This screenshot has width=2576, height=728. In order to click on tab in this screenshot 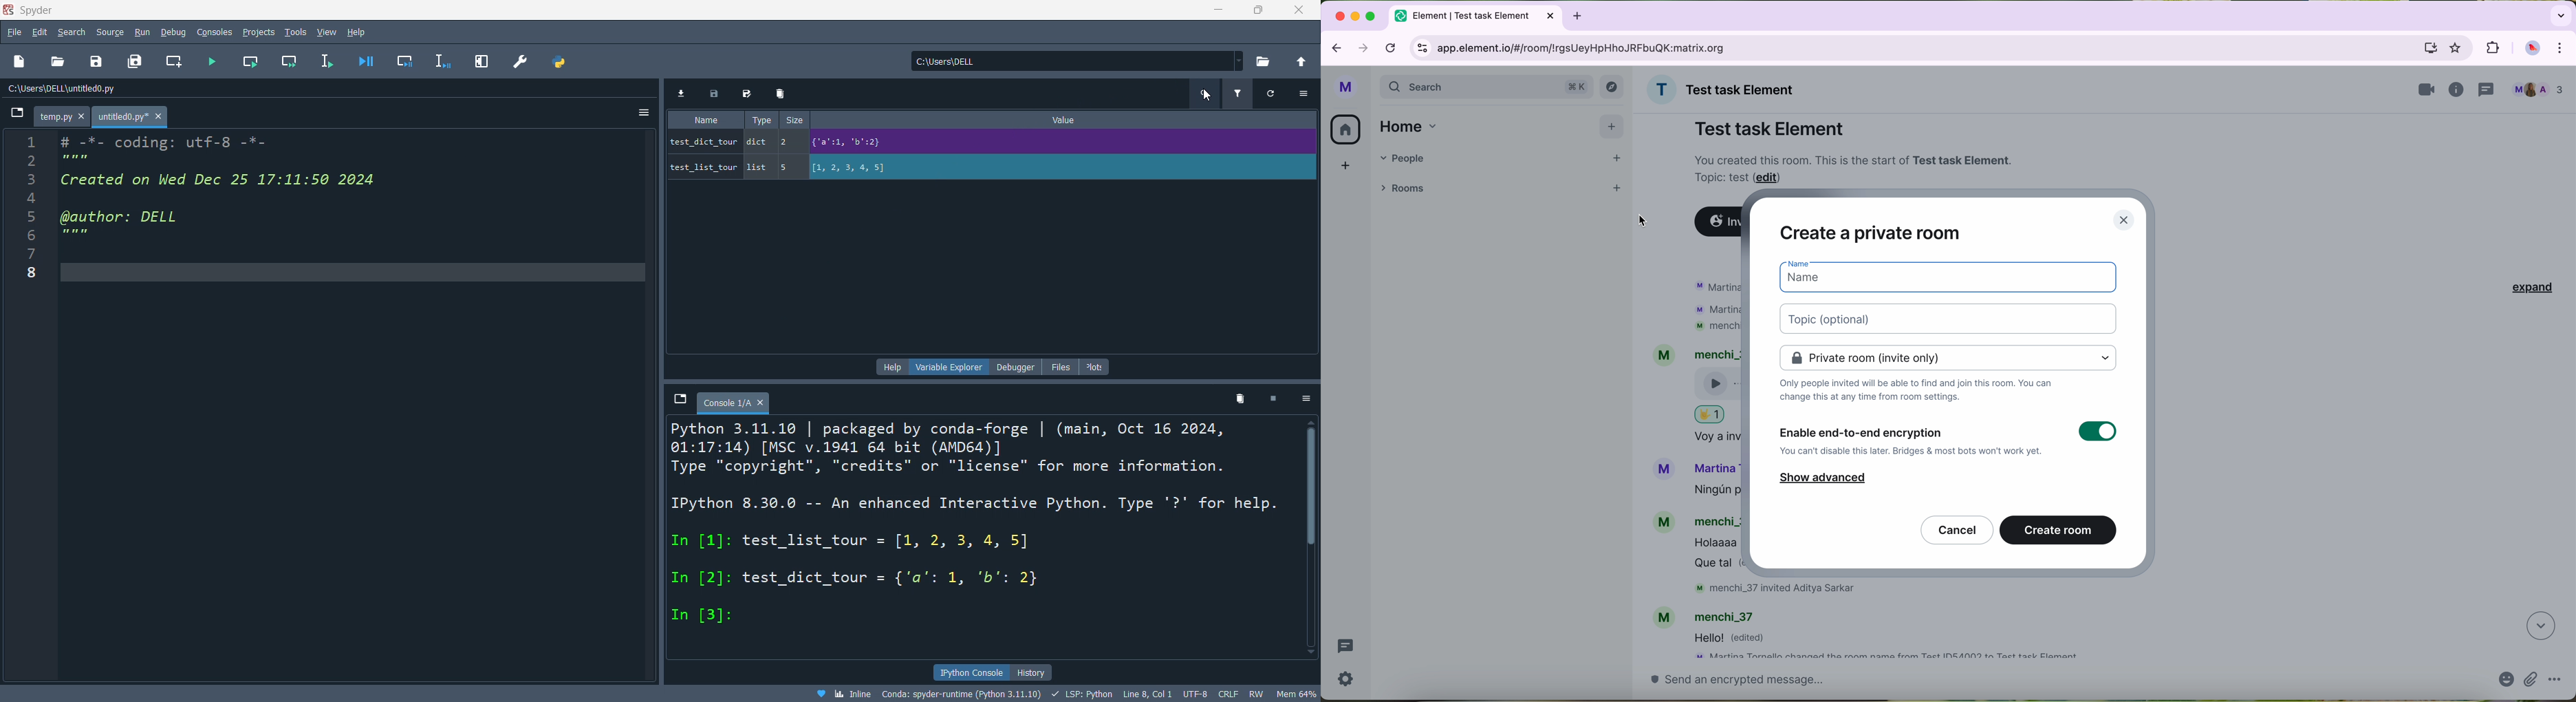, I will do `click(737, 403)`.